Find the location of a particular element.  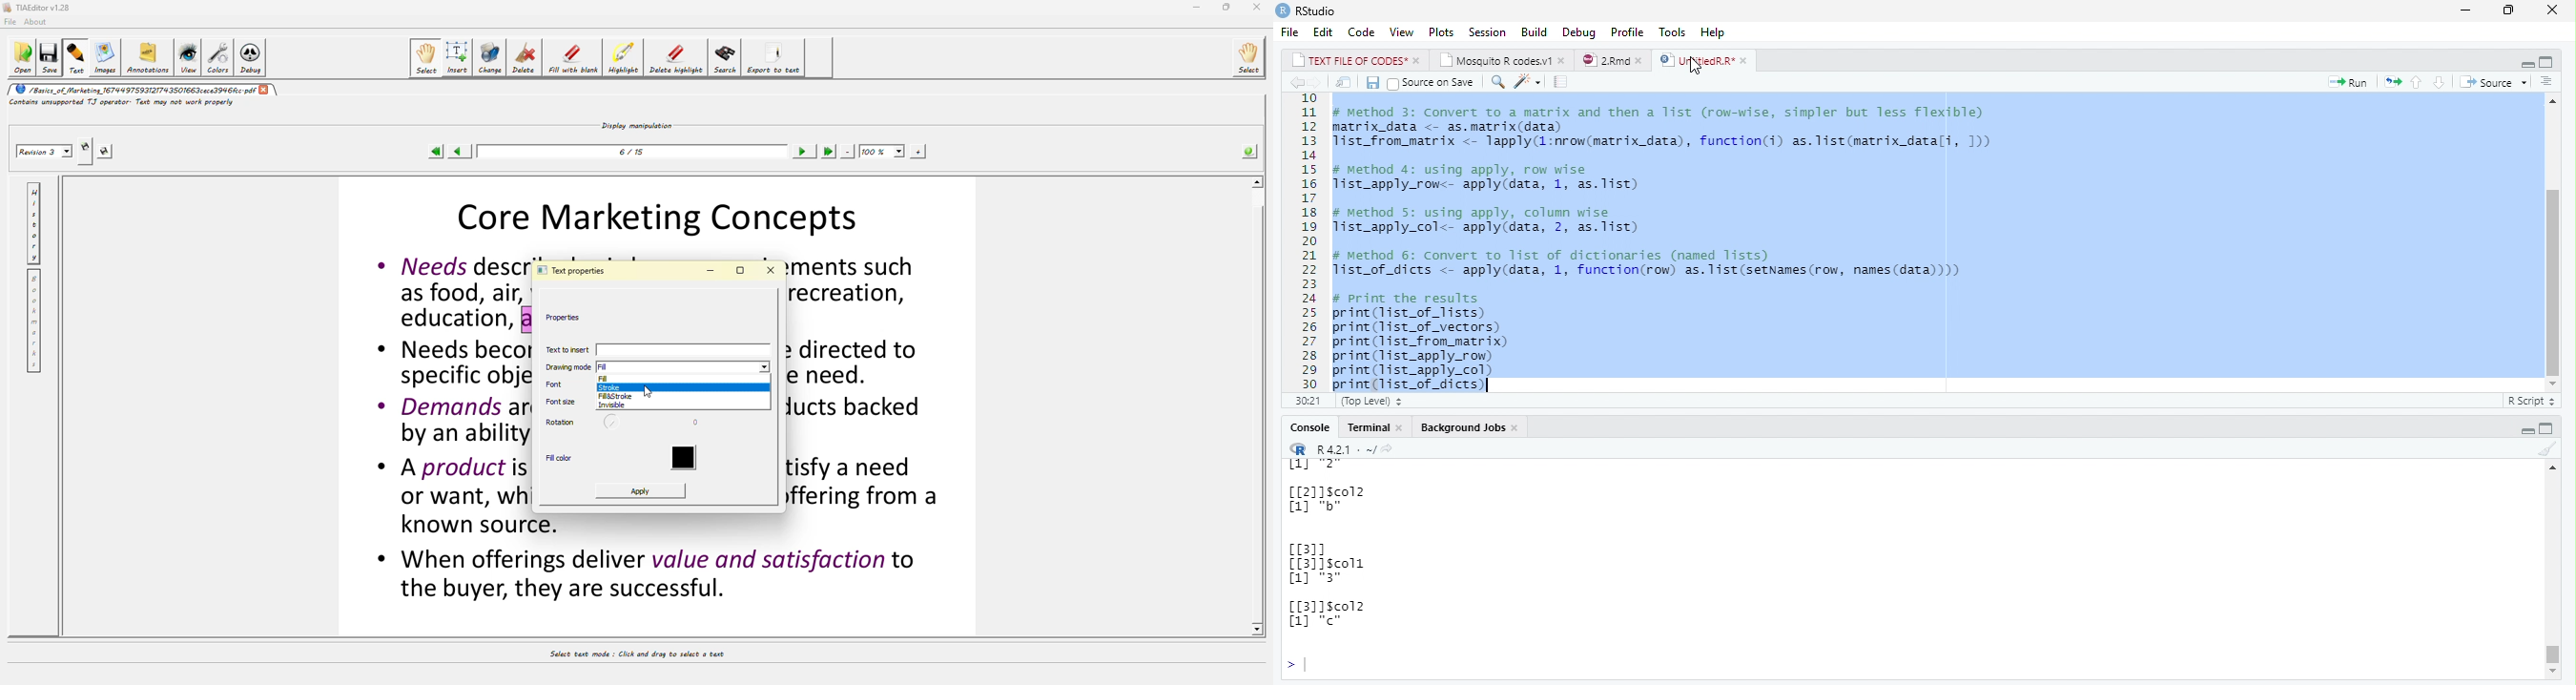

# method 5: using apply, column wise is located at coordinates (1494, 213).